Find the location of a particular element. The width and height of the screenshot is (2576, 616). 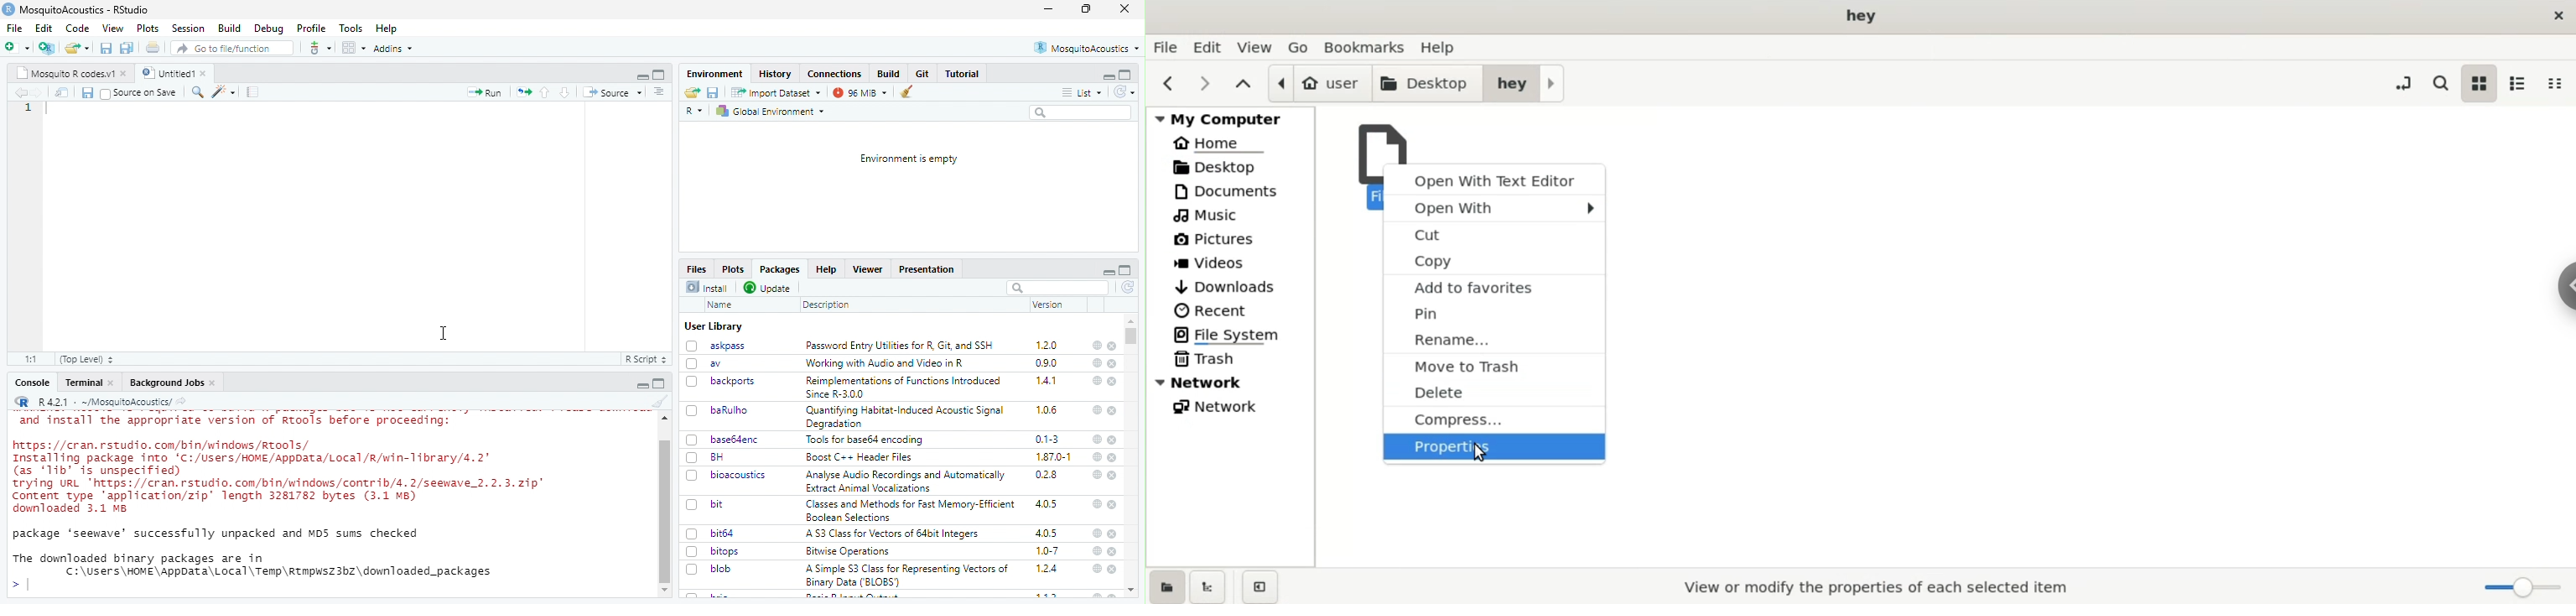

Untitied1 is located at coordinates (166, 73).